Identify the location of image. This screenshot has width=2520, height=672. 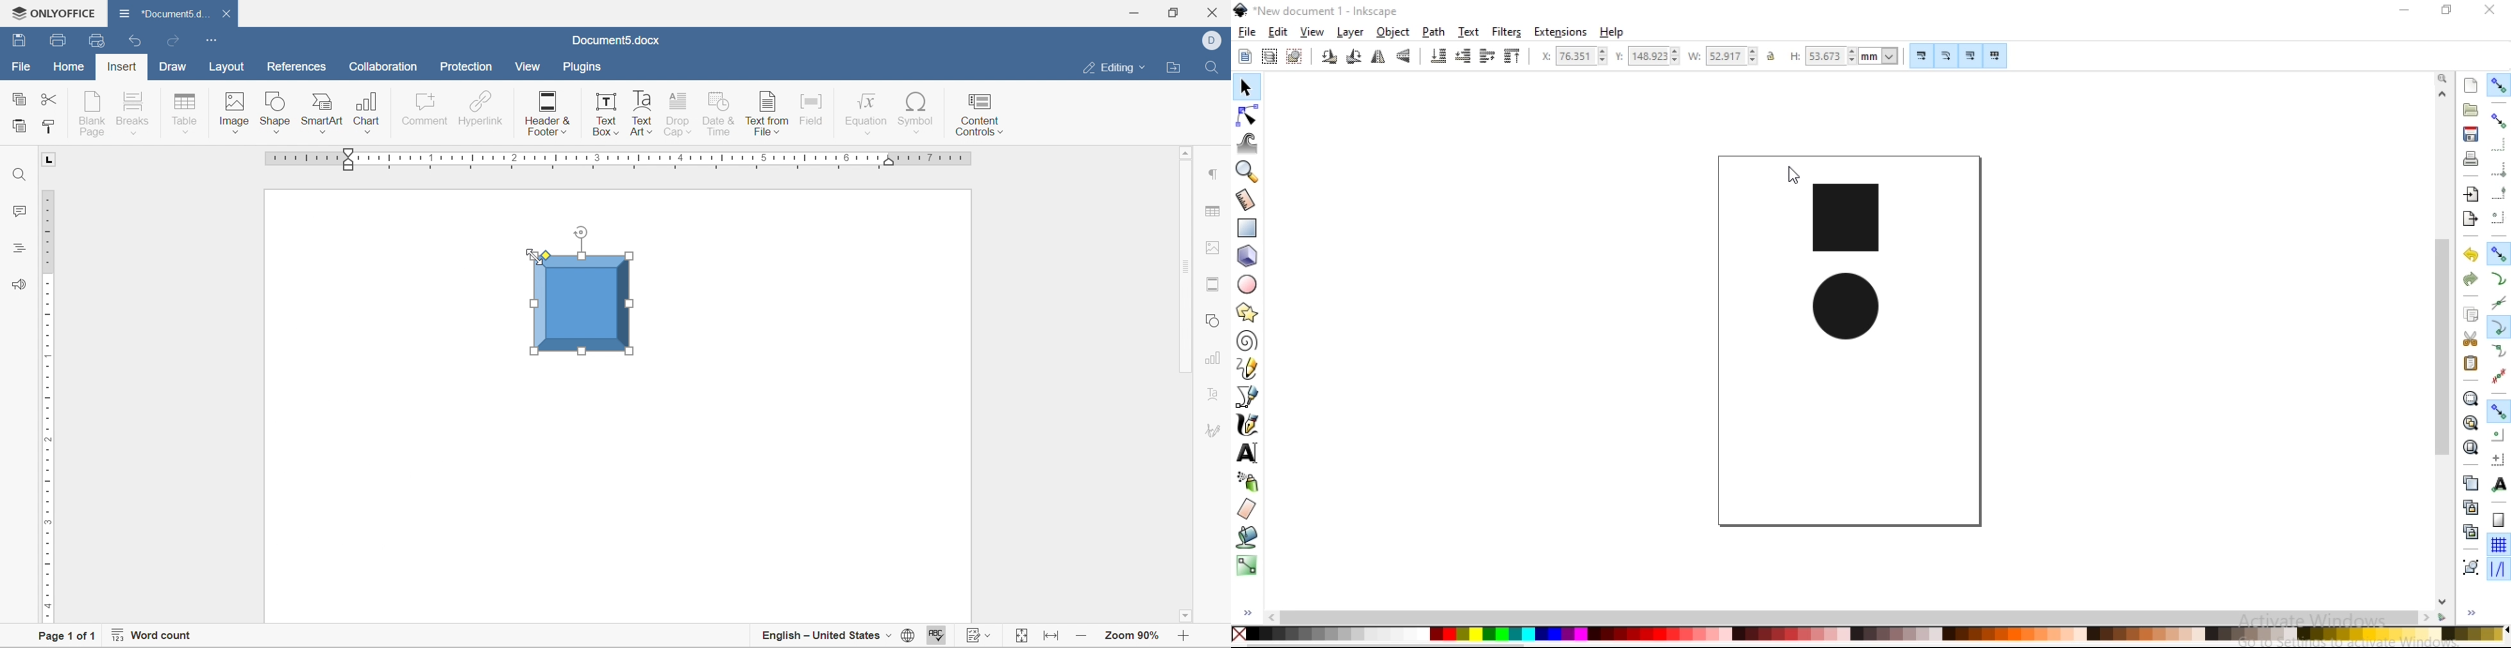
(1848, 260).